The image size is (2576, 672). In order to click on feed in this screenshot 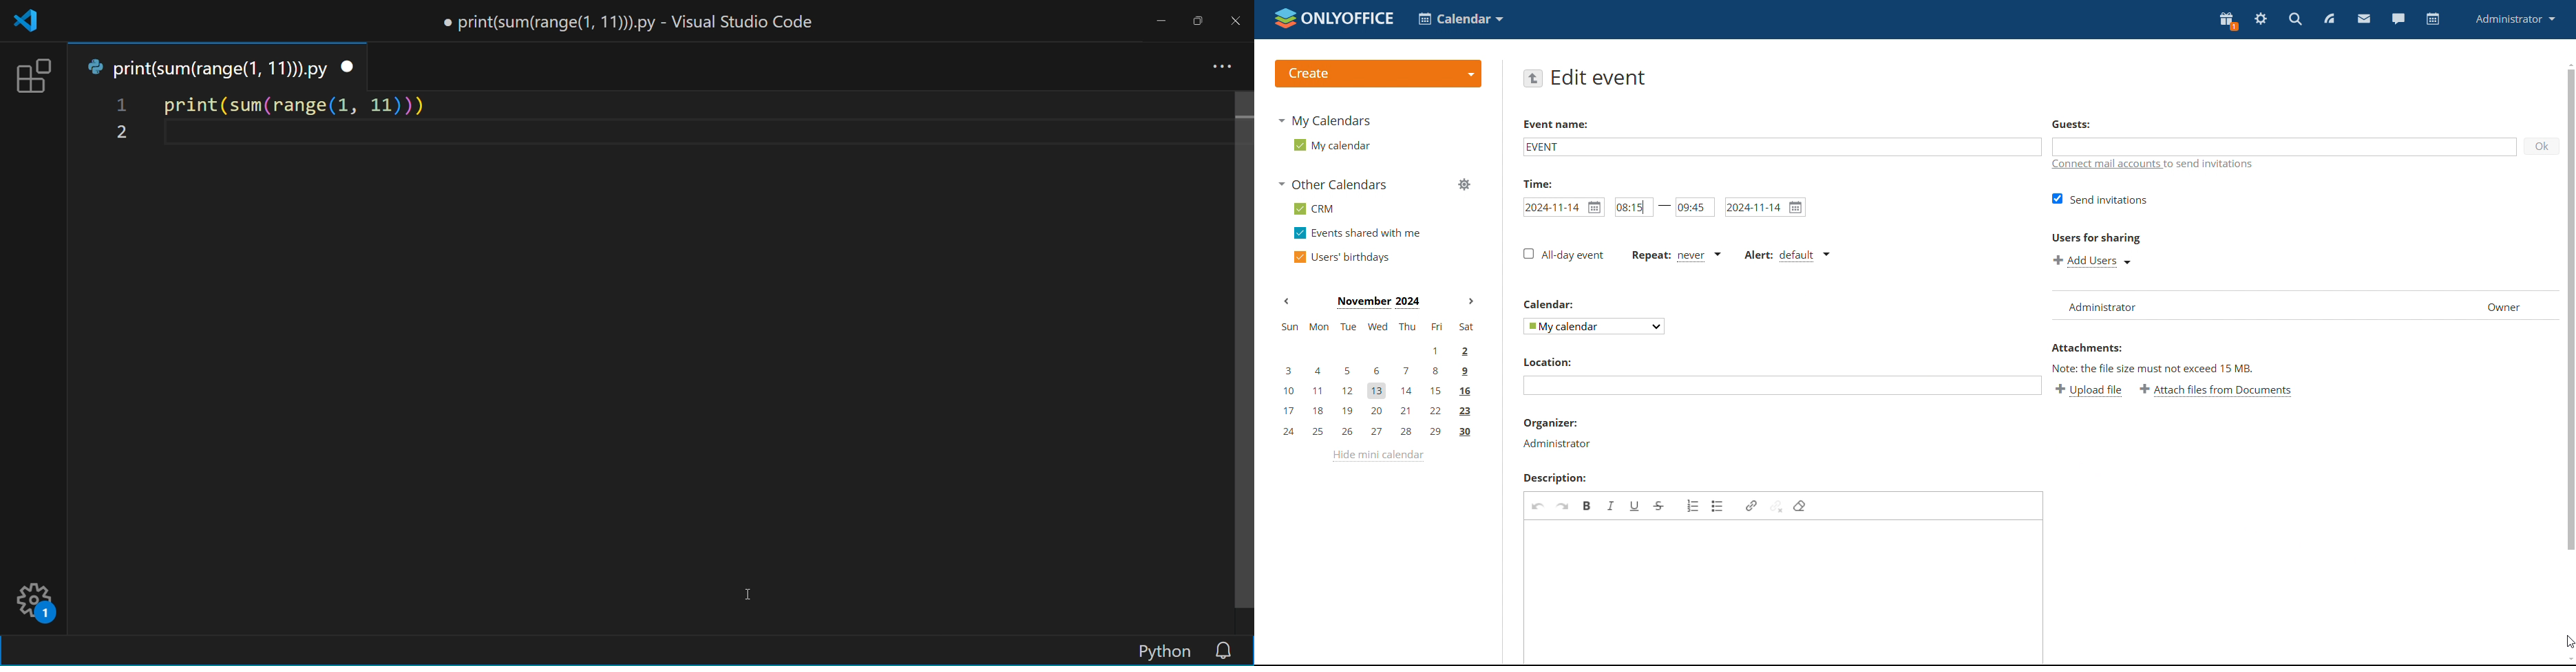, I will do `click(2330, 19)`.